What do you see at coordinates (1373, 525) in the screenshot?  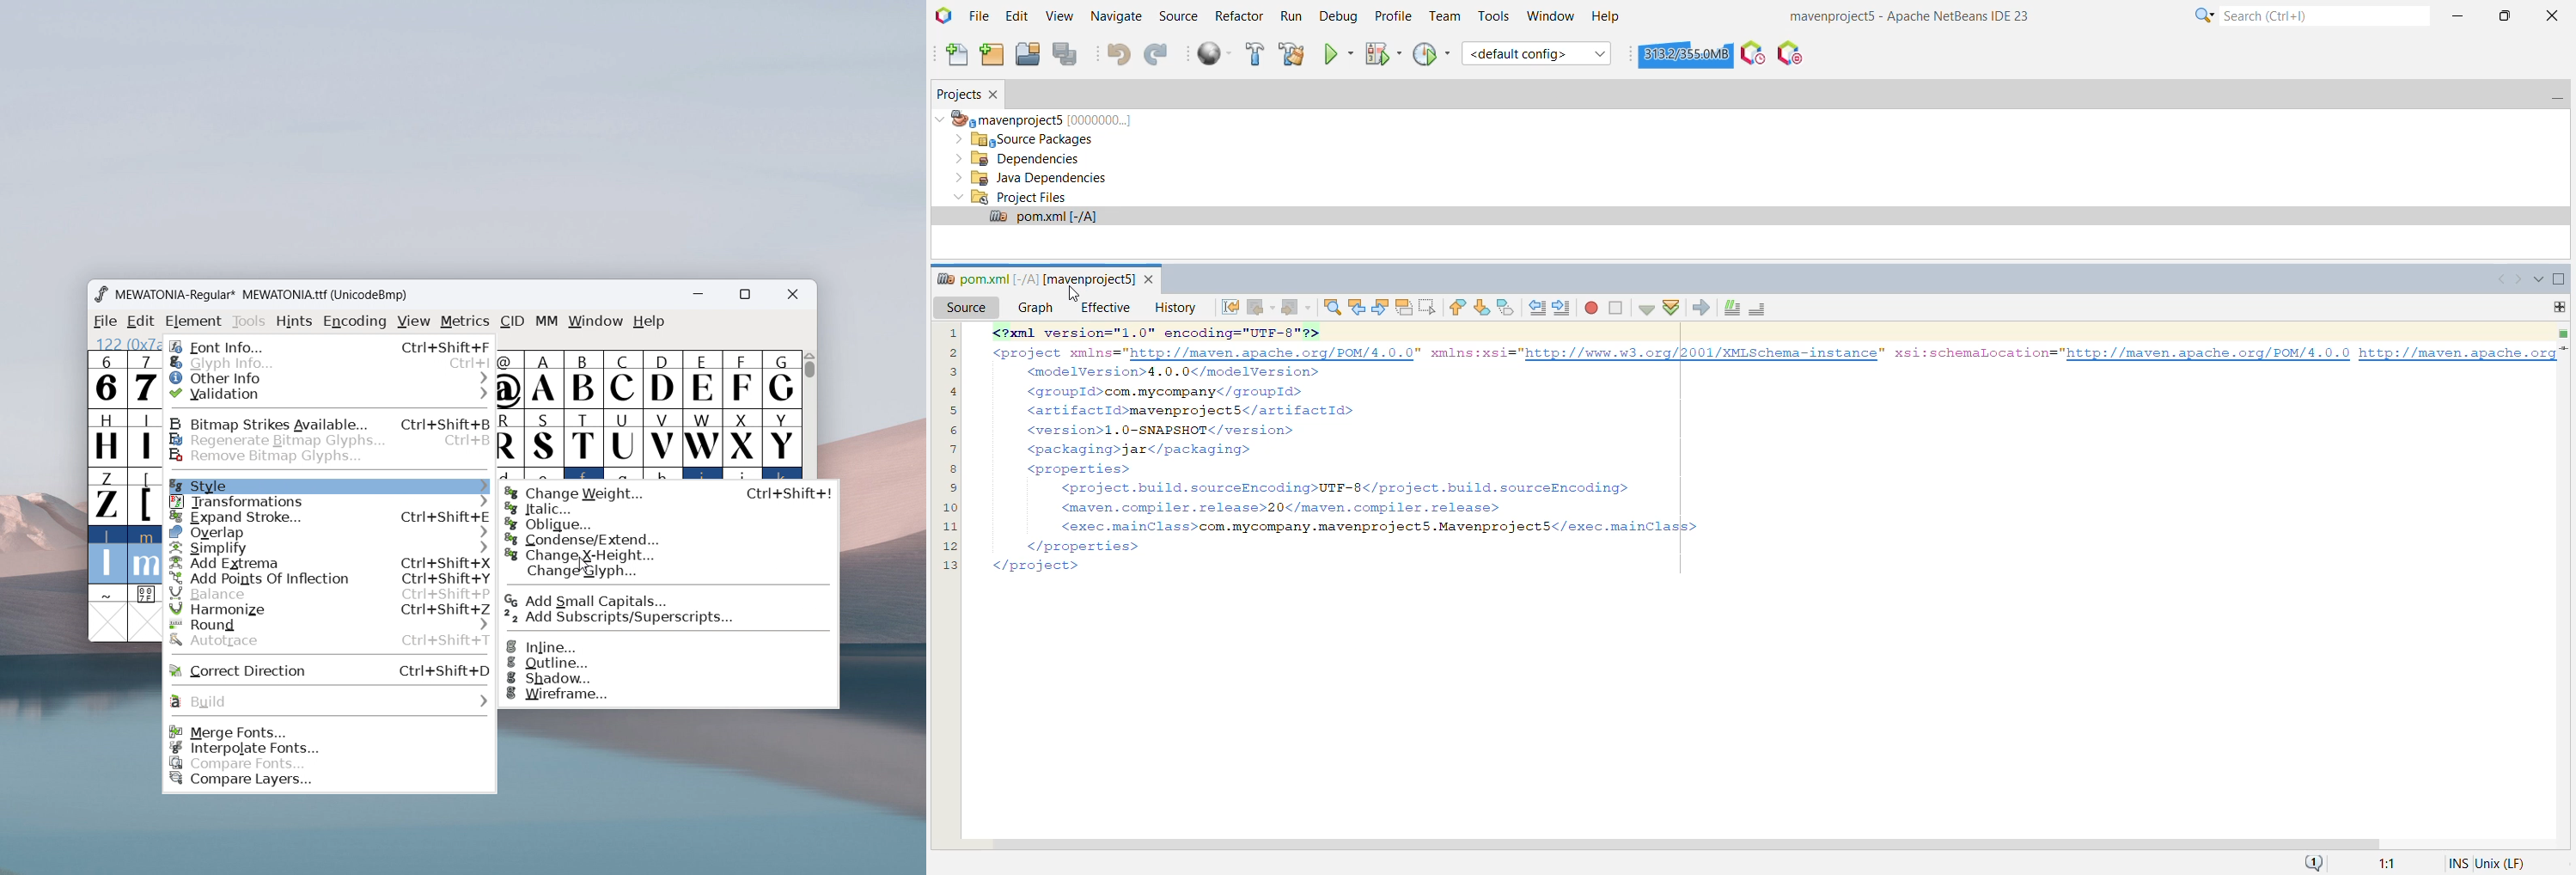 I see `<exec.mainClass>com.mycompany.mavenprojectS.Mavenproject5</exec.mainClass>` at bounding box center [1373, 525].